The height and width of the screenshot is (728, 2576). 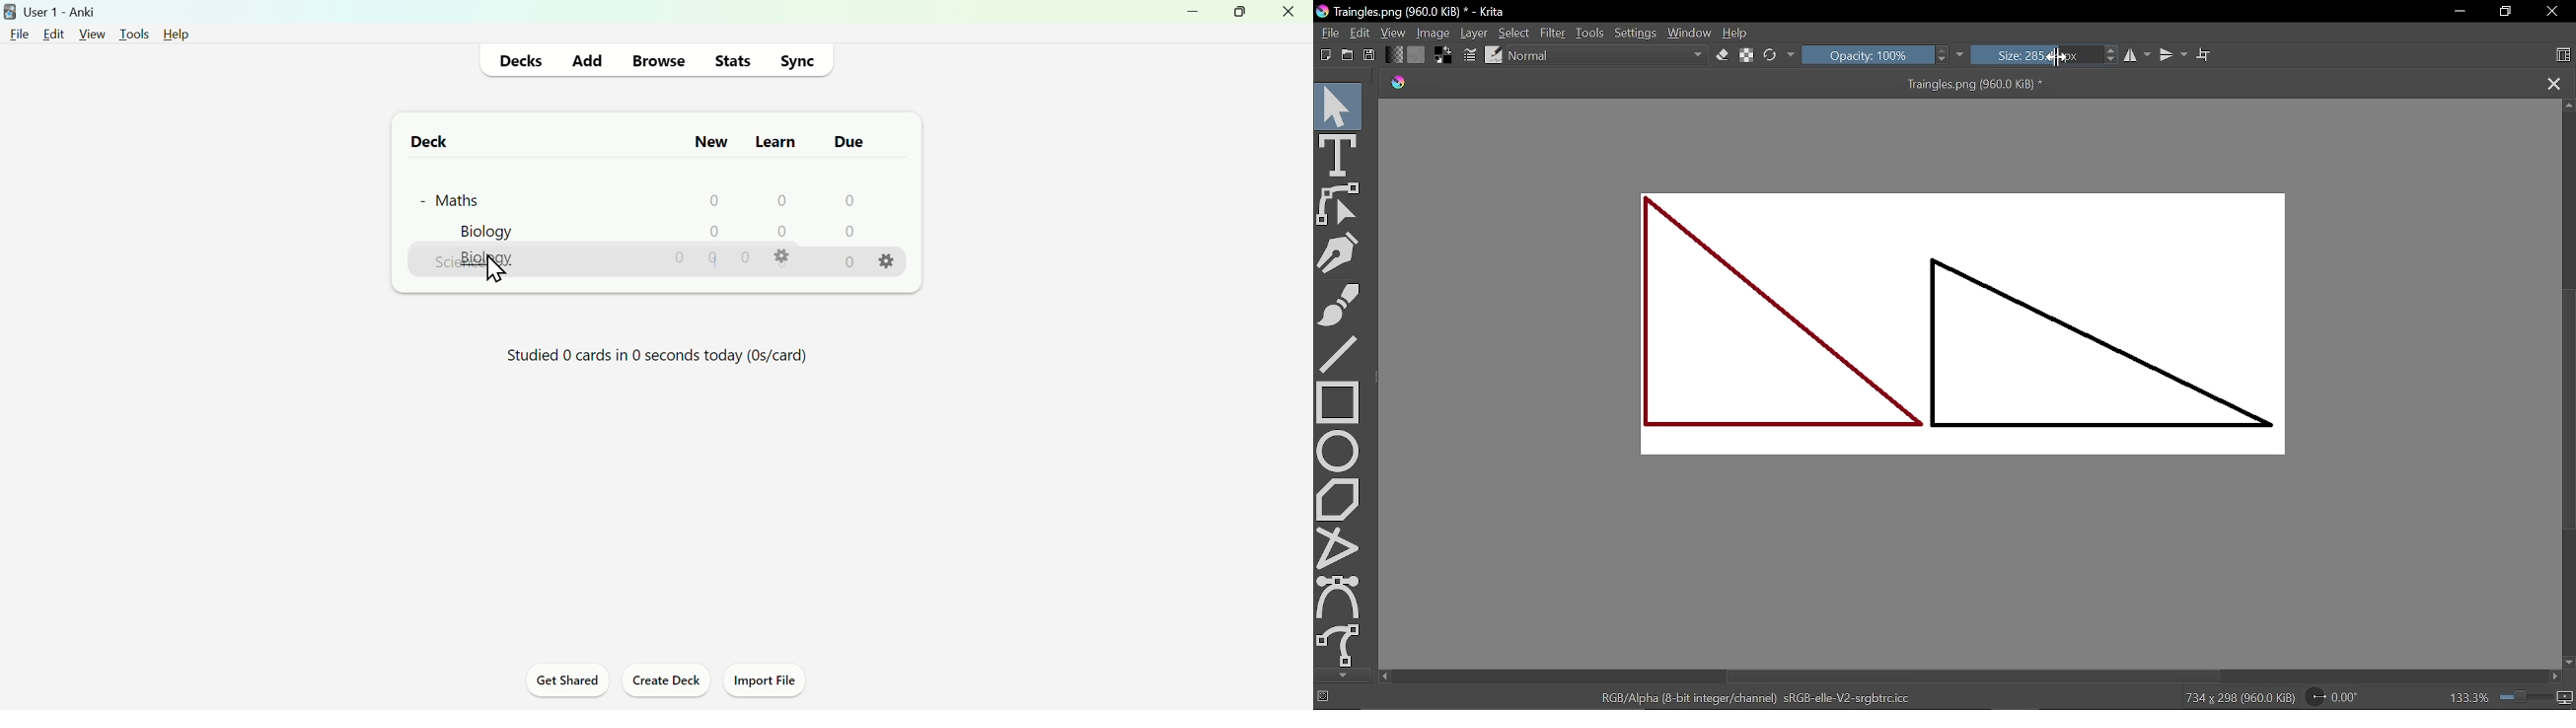 What do you see at coordinates (846, 200) in the screenshot?
I see `0` at bounding box center [846, 200].